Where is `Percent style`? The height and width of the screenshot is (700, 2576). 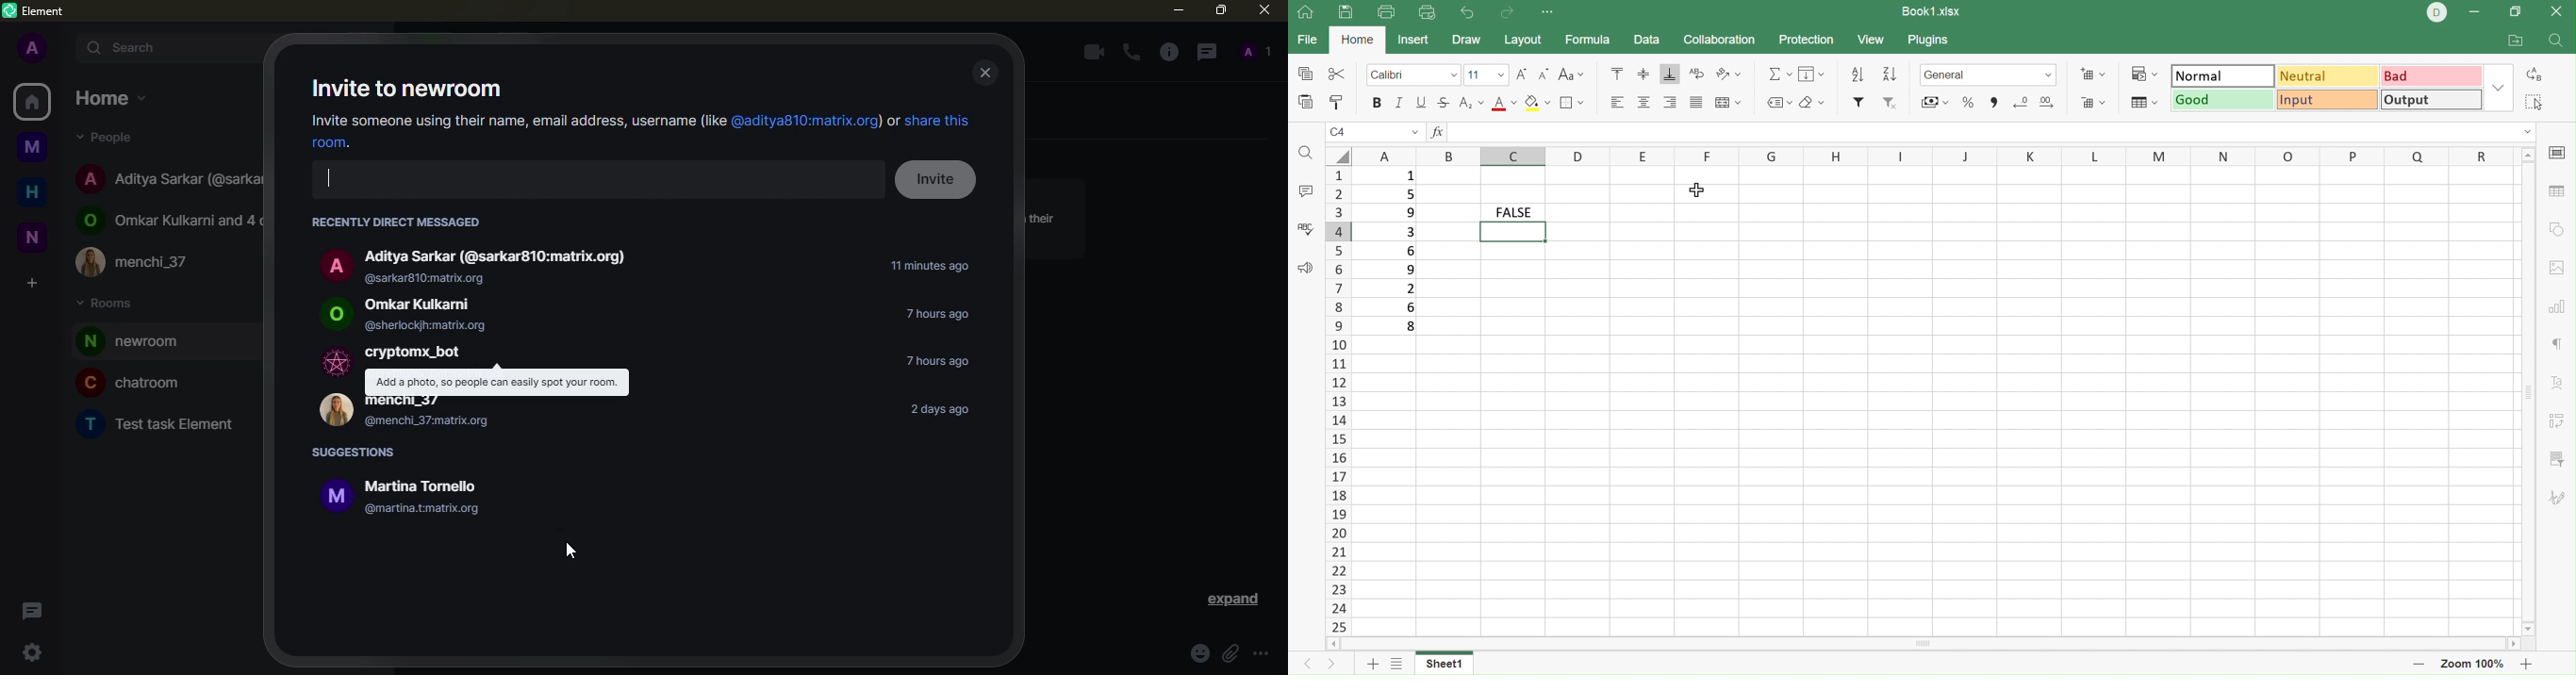 Percent style is located at coordinates (1970, 104).